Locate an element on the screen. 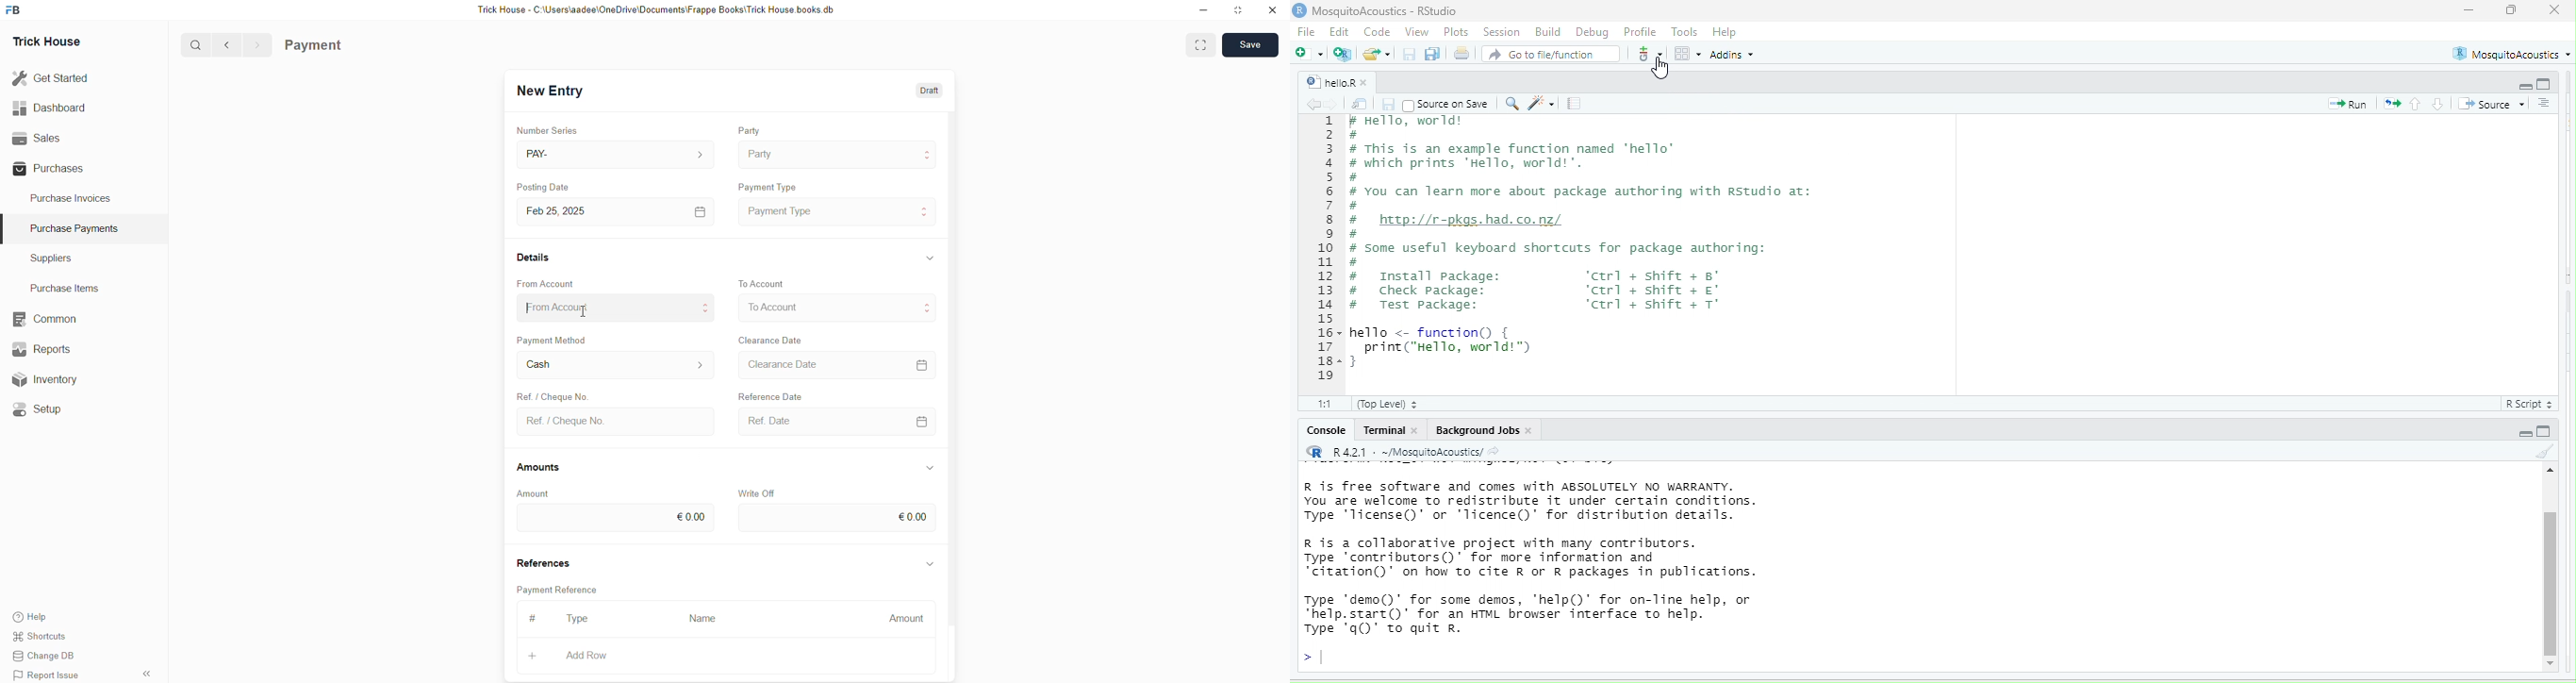 This screenshot has width=2576, height=700. Ref. / Cheque No. is located at coordinates (566, 420).